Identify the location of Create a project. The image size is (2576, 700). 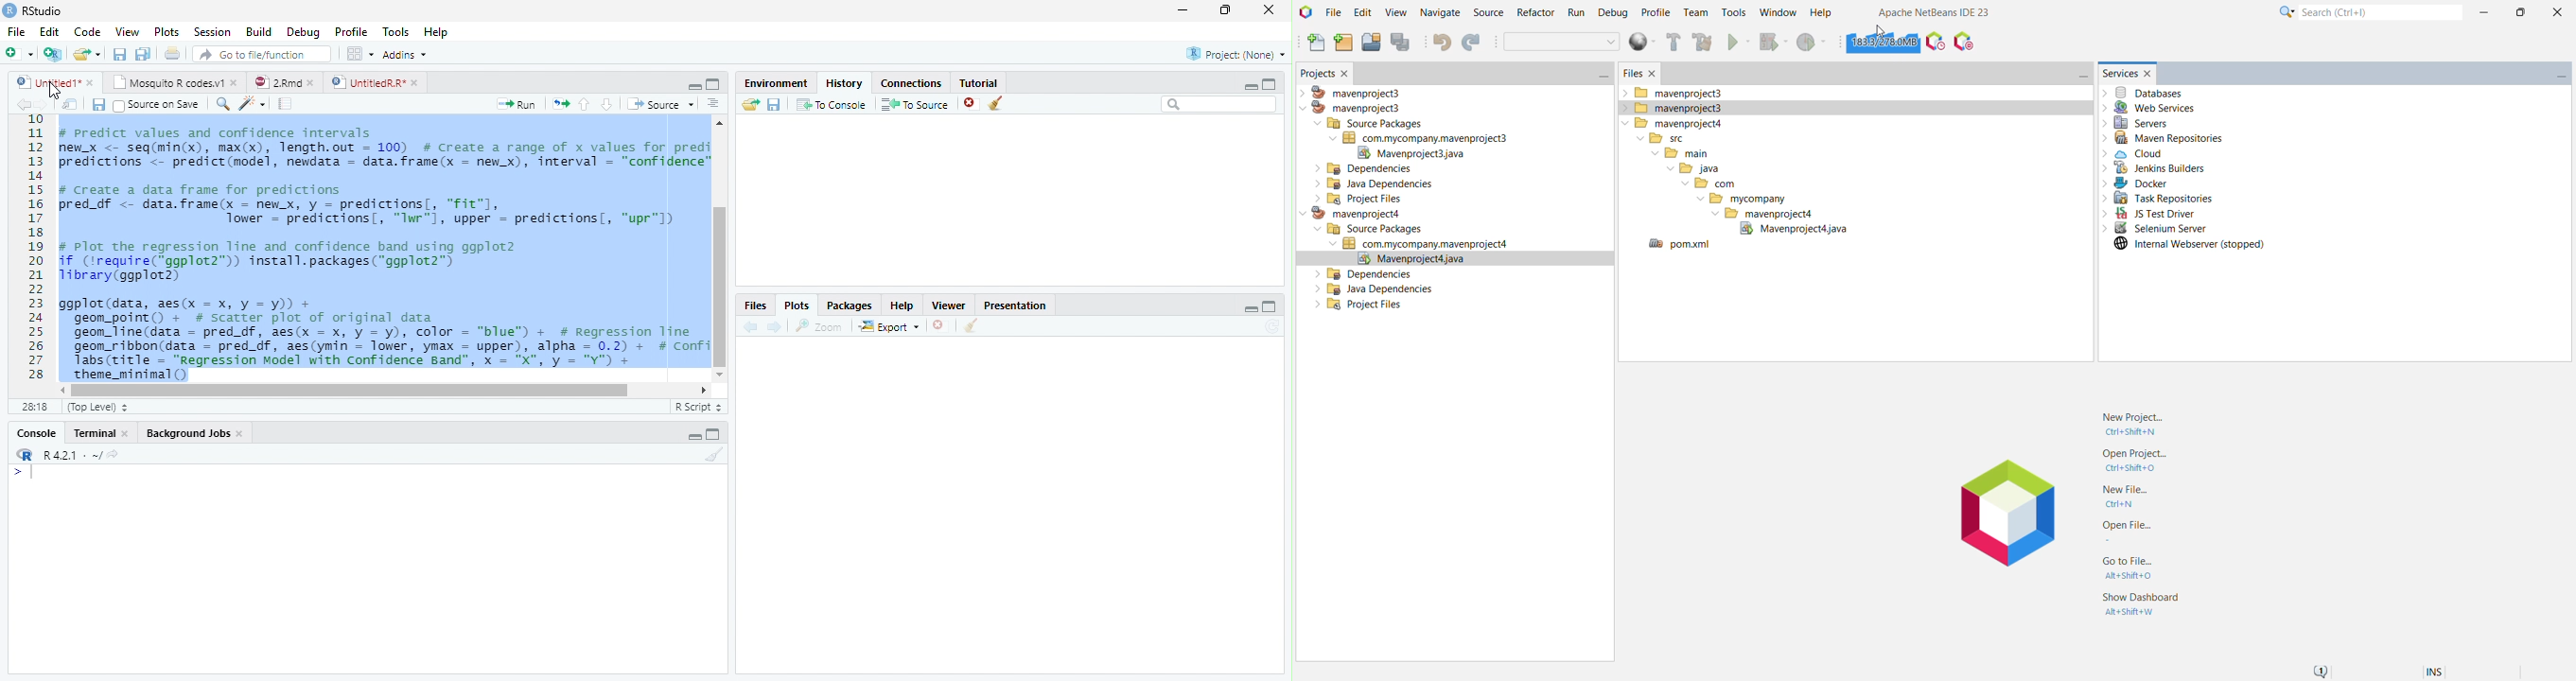
(52, 54).